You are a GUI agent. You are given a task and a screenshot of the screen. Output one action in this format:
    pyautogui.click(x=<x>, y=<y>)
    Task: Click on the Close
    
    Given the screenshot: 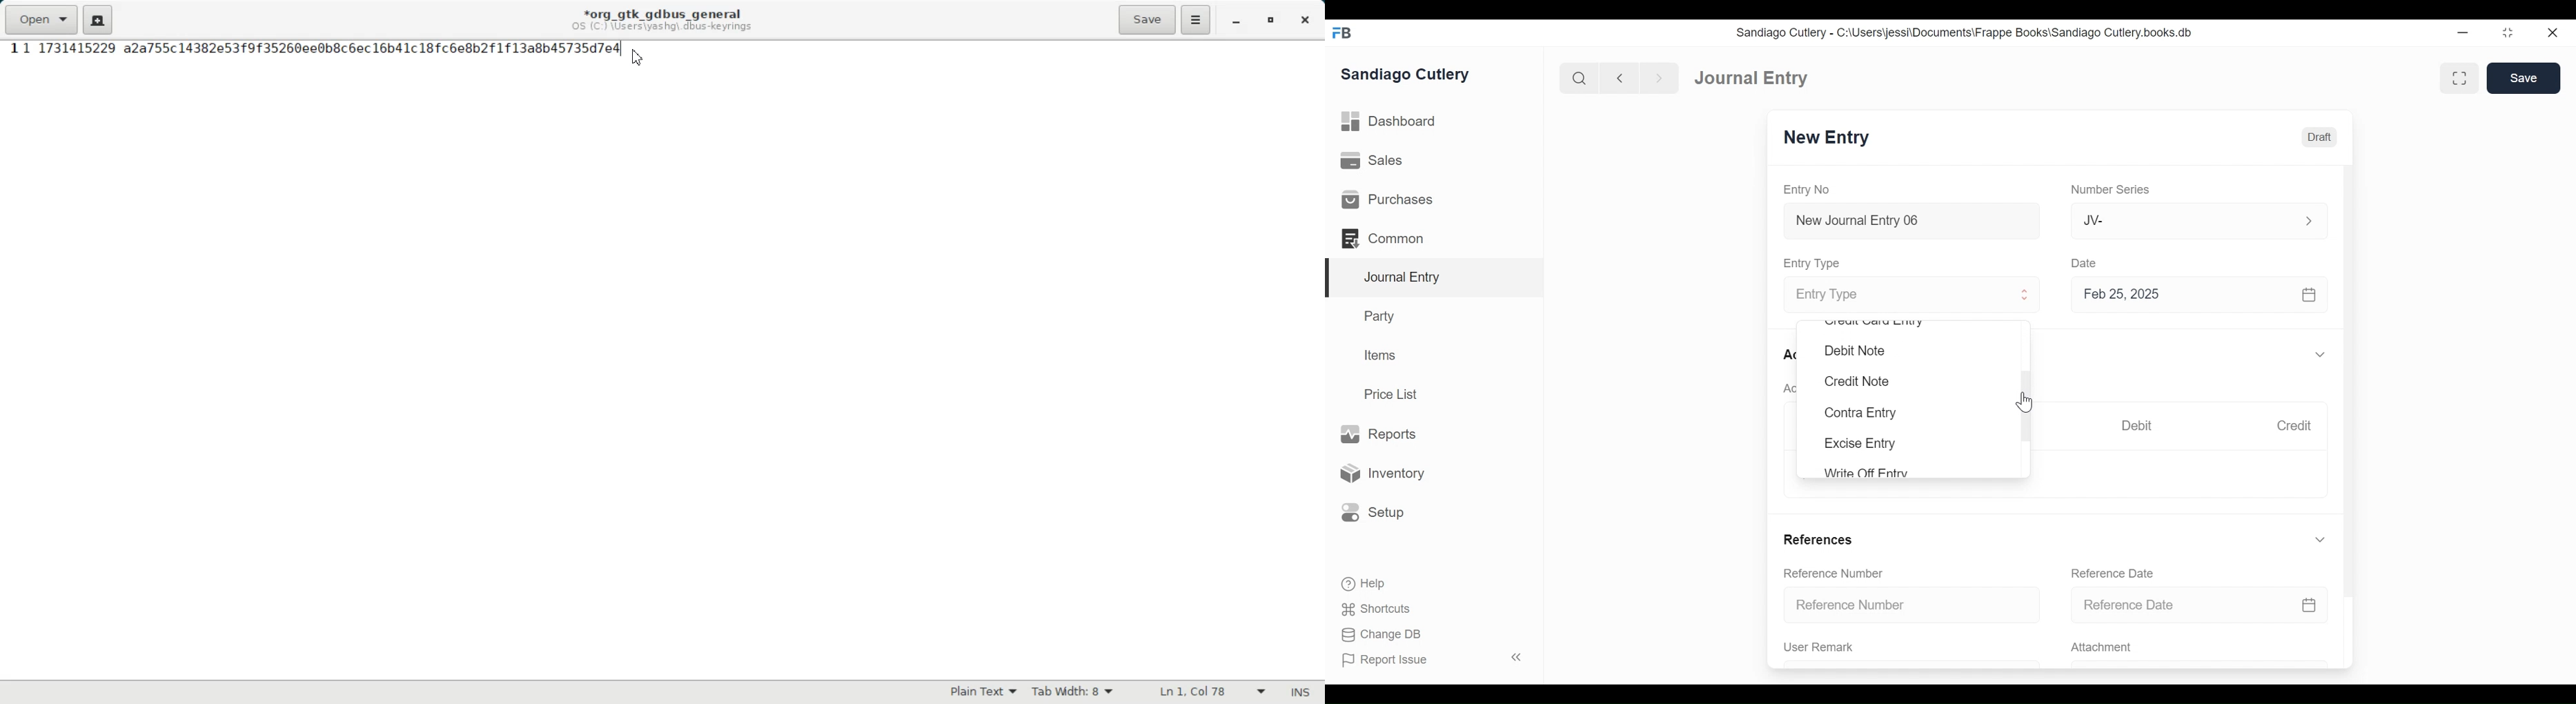 What is the action you would take?
    pyautogui.click(x=2555, y=32)
    